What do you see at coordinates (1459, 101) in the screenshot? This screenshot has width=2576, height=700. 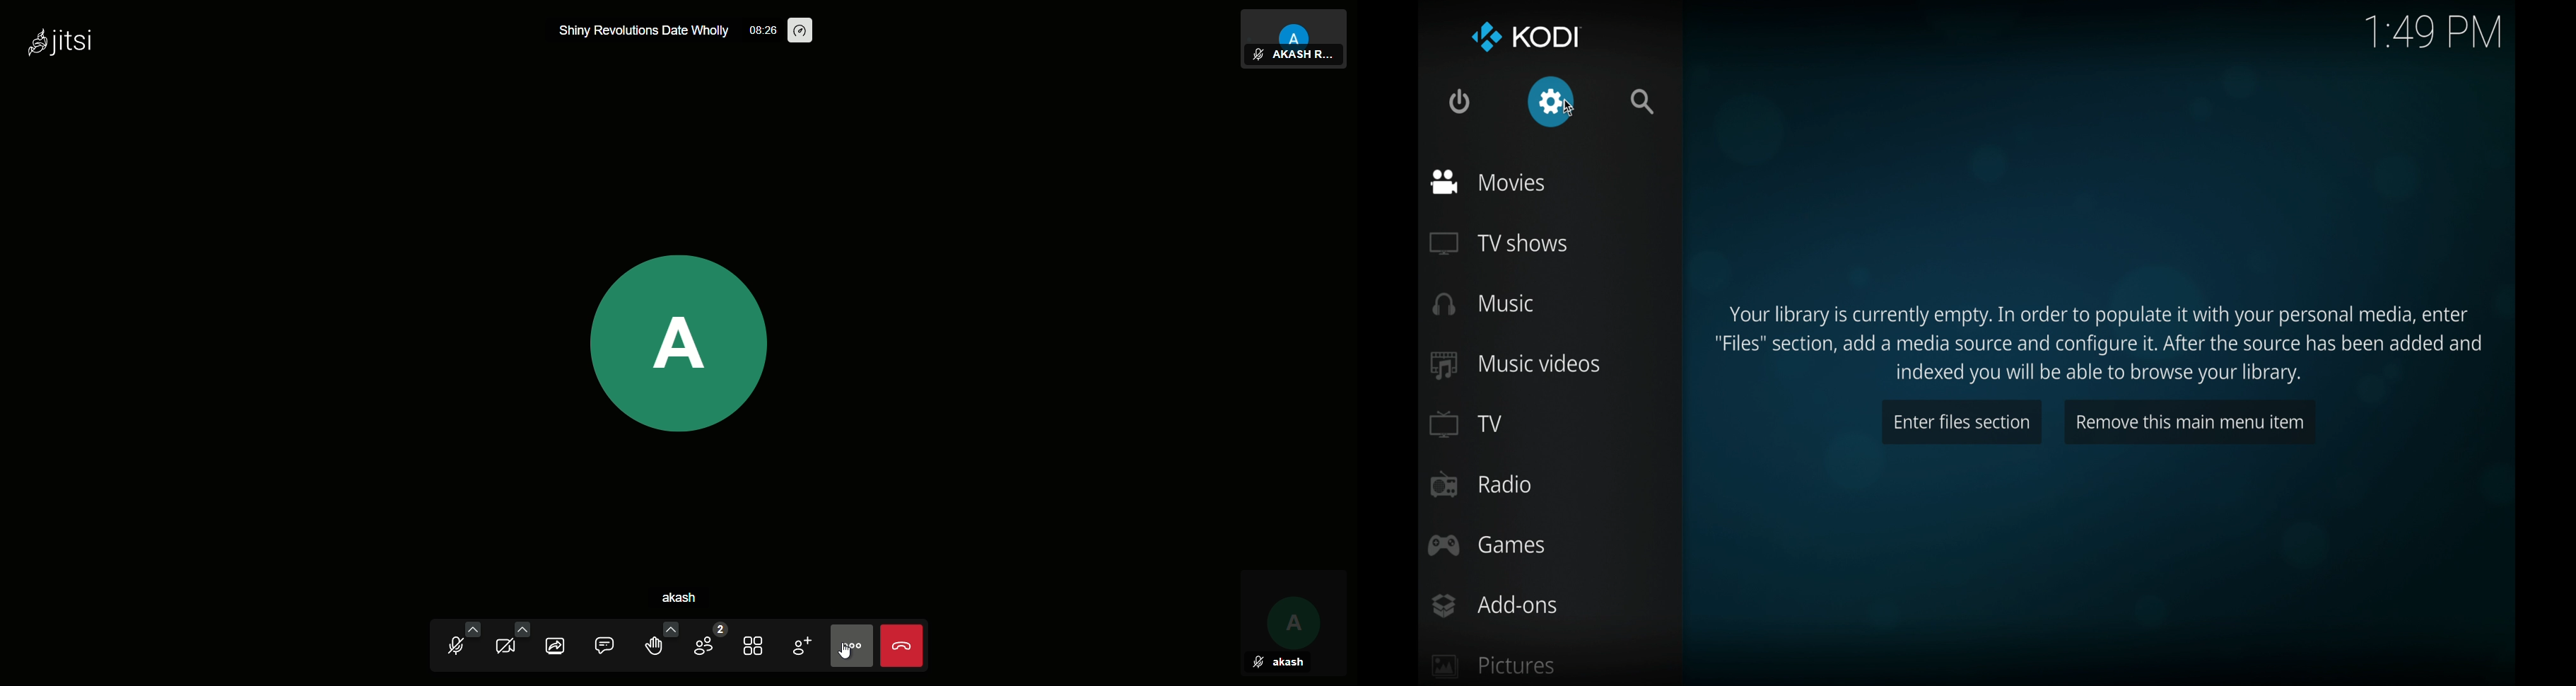 I see `quit kodi` at bounding box center [1459, 101].